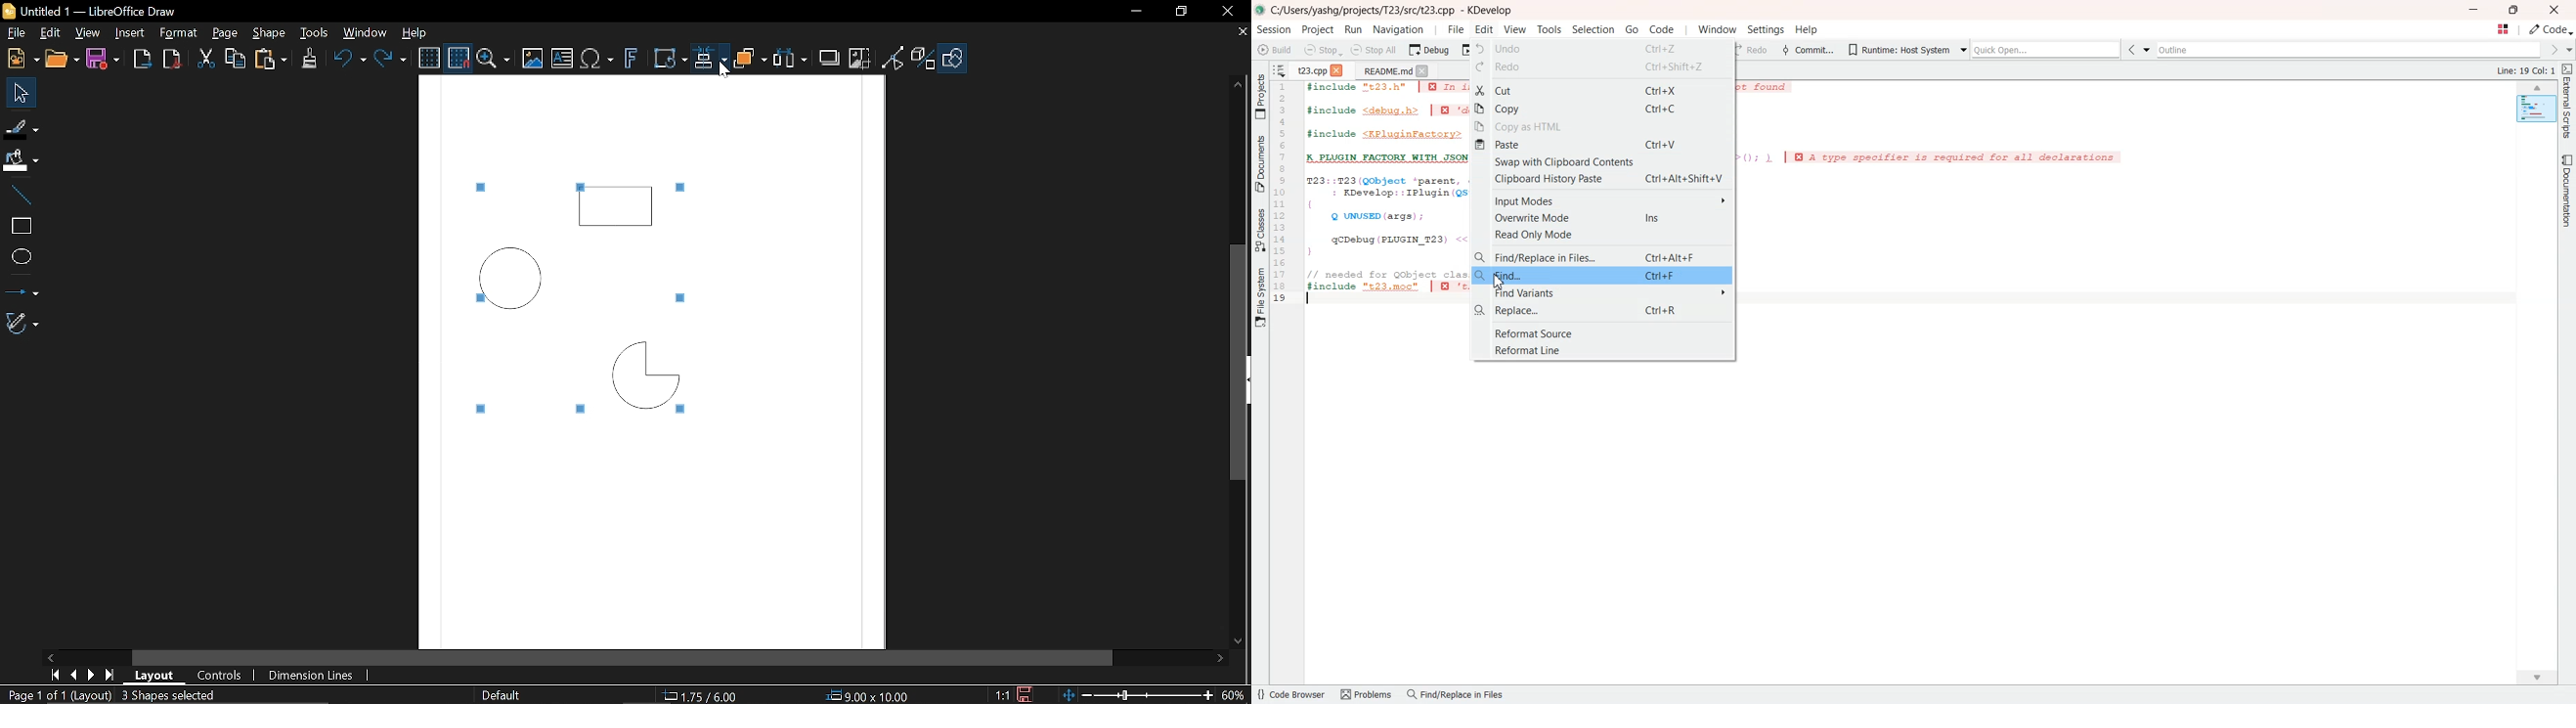 The height and width of the screenshot is (728, 2576). I want to click on Fill Line , so click(22, 128).